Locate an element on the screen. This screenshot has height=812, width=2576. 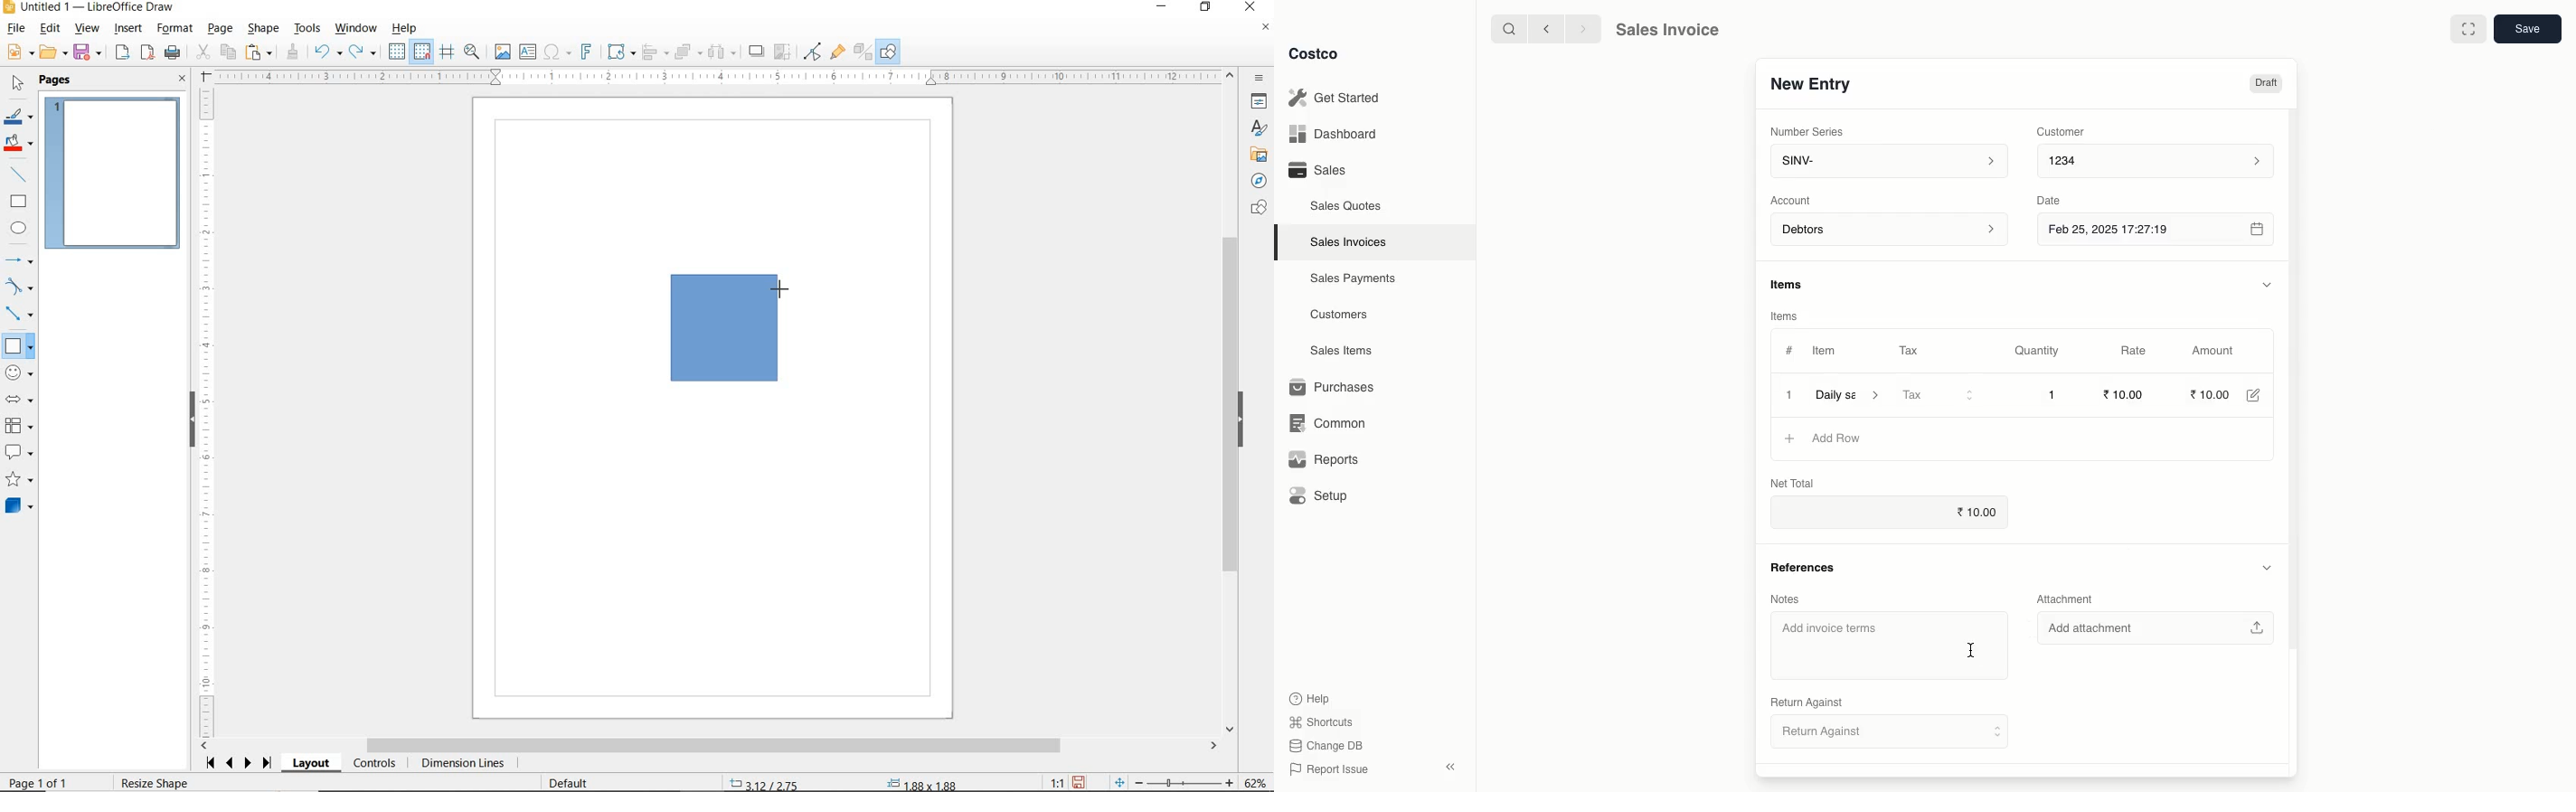
LINES AND ARROWS is located at coordinates (20, 260).